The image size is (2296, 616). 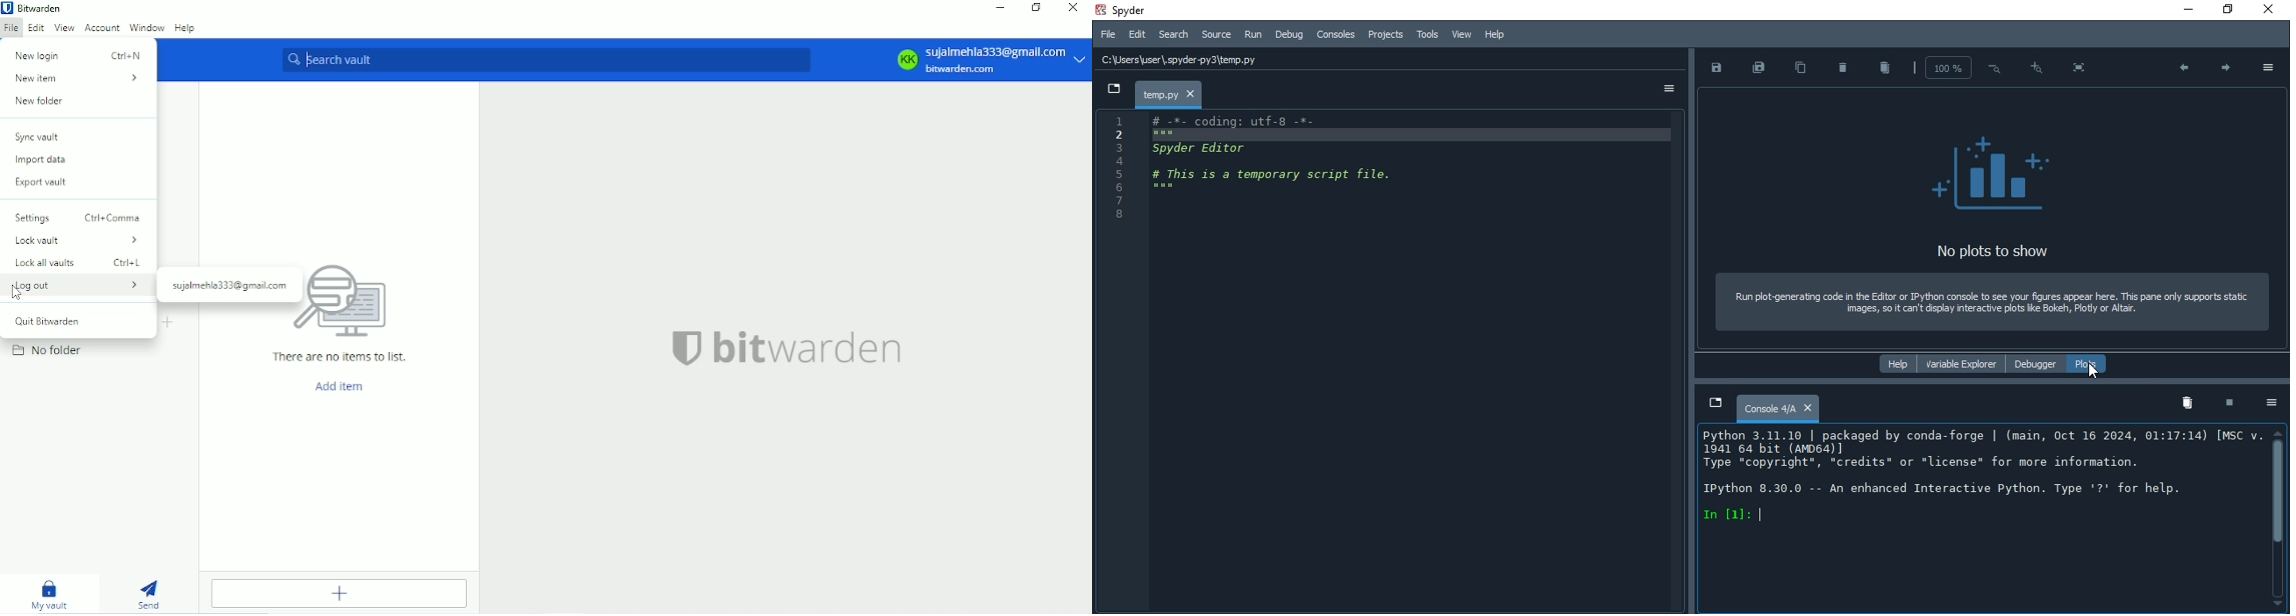 I want to click on Import data., so click(x=47, y=161).